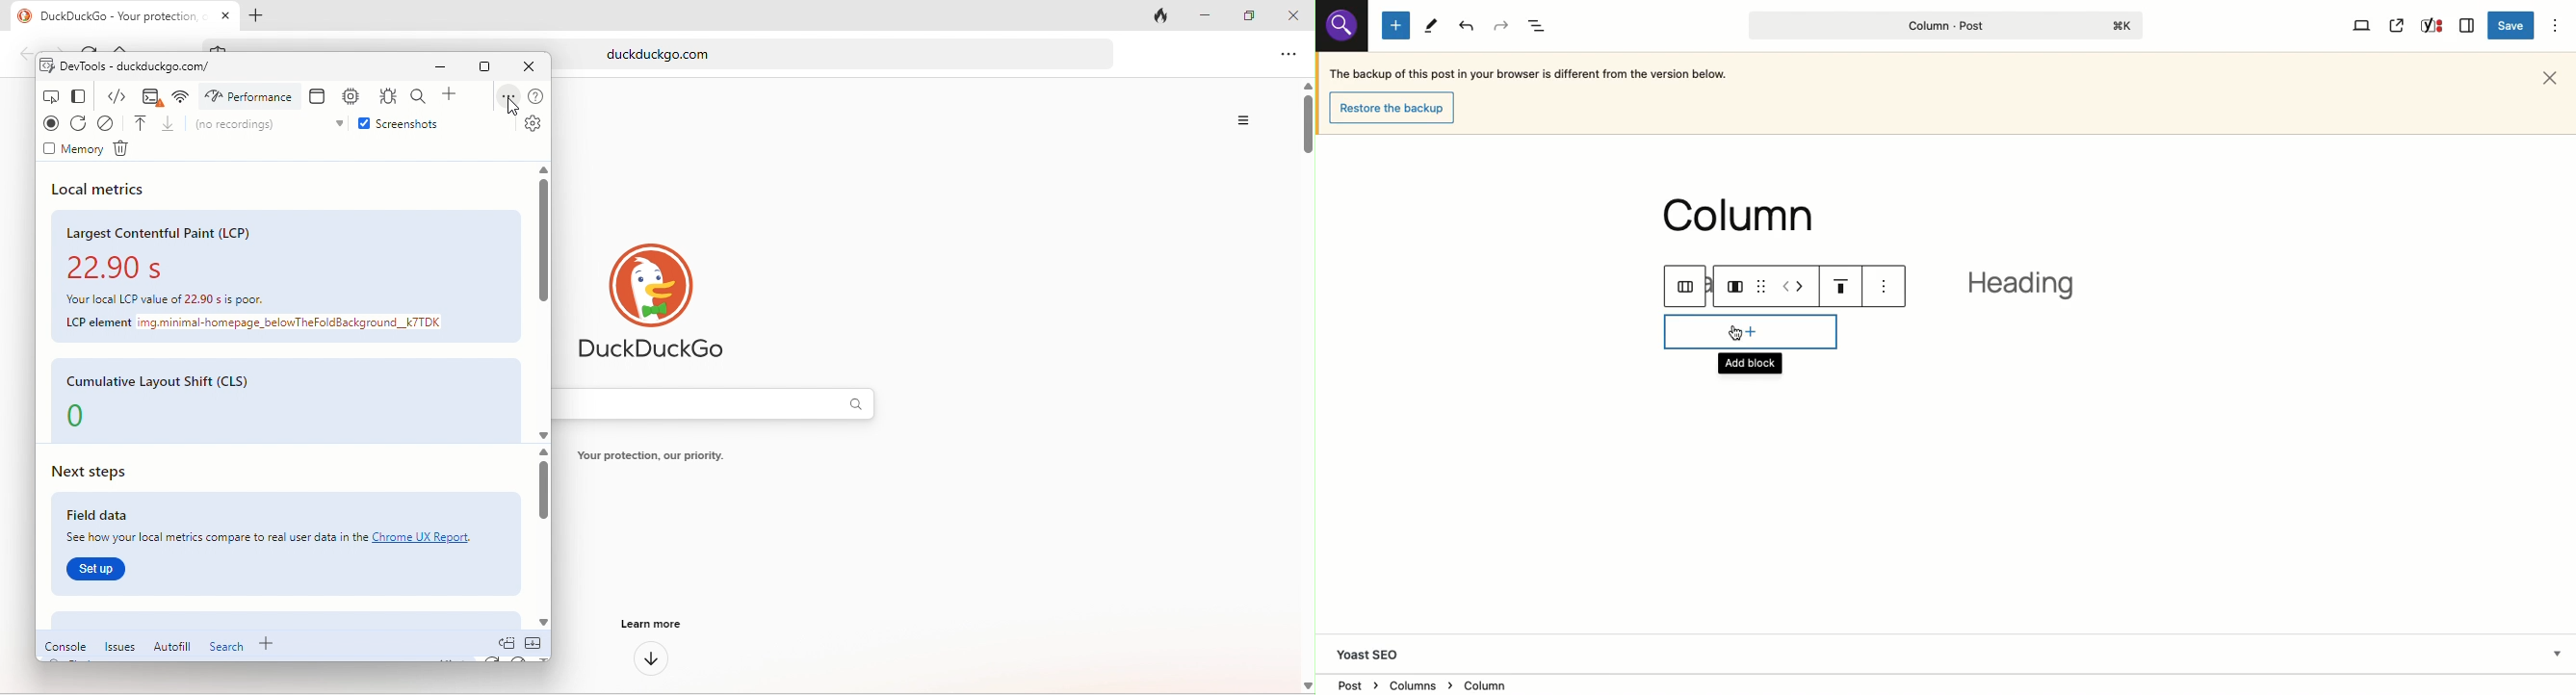 The width and height of the screenshot is (2576, 700). I want to click on Redo, so click(1502, 26).